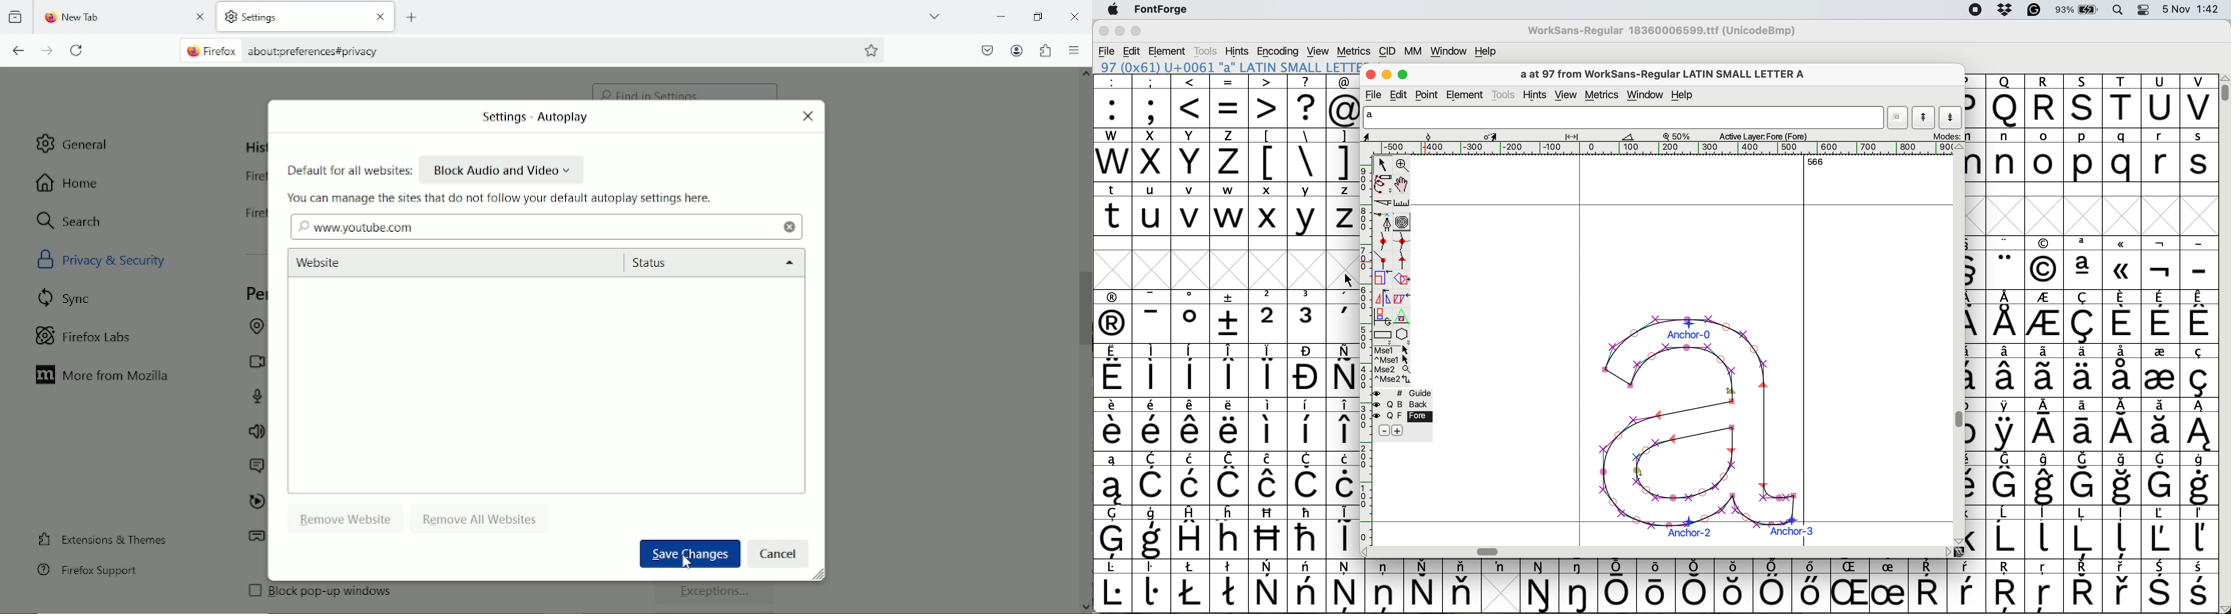 The image size is (2240, 616). I want to click on settings logo, so click(230, 16).